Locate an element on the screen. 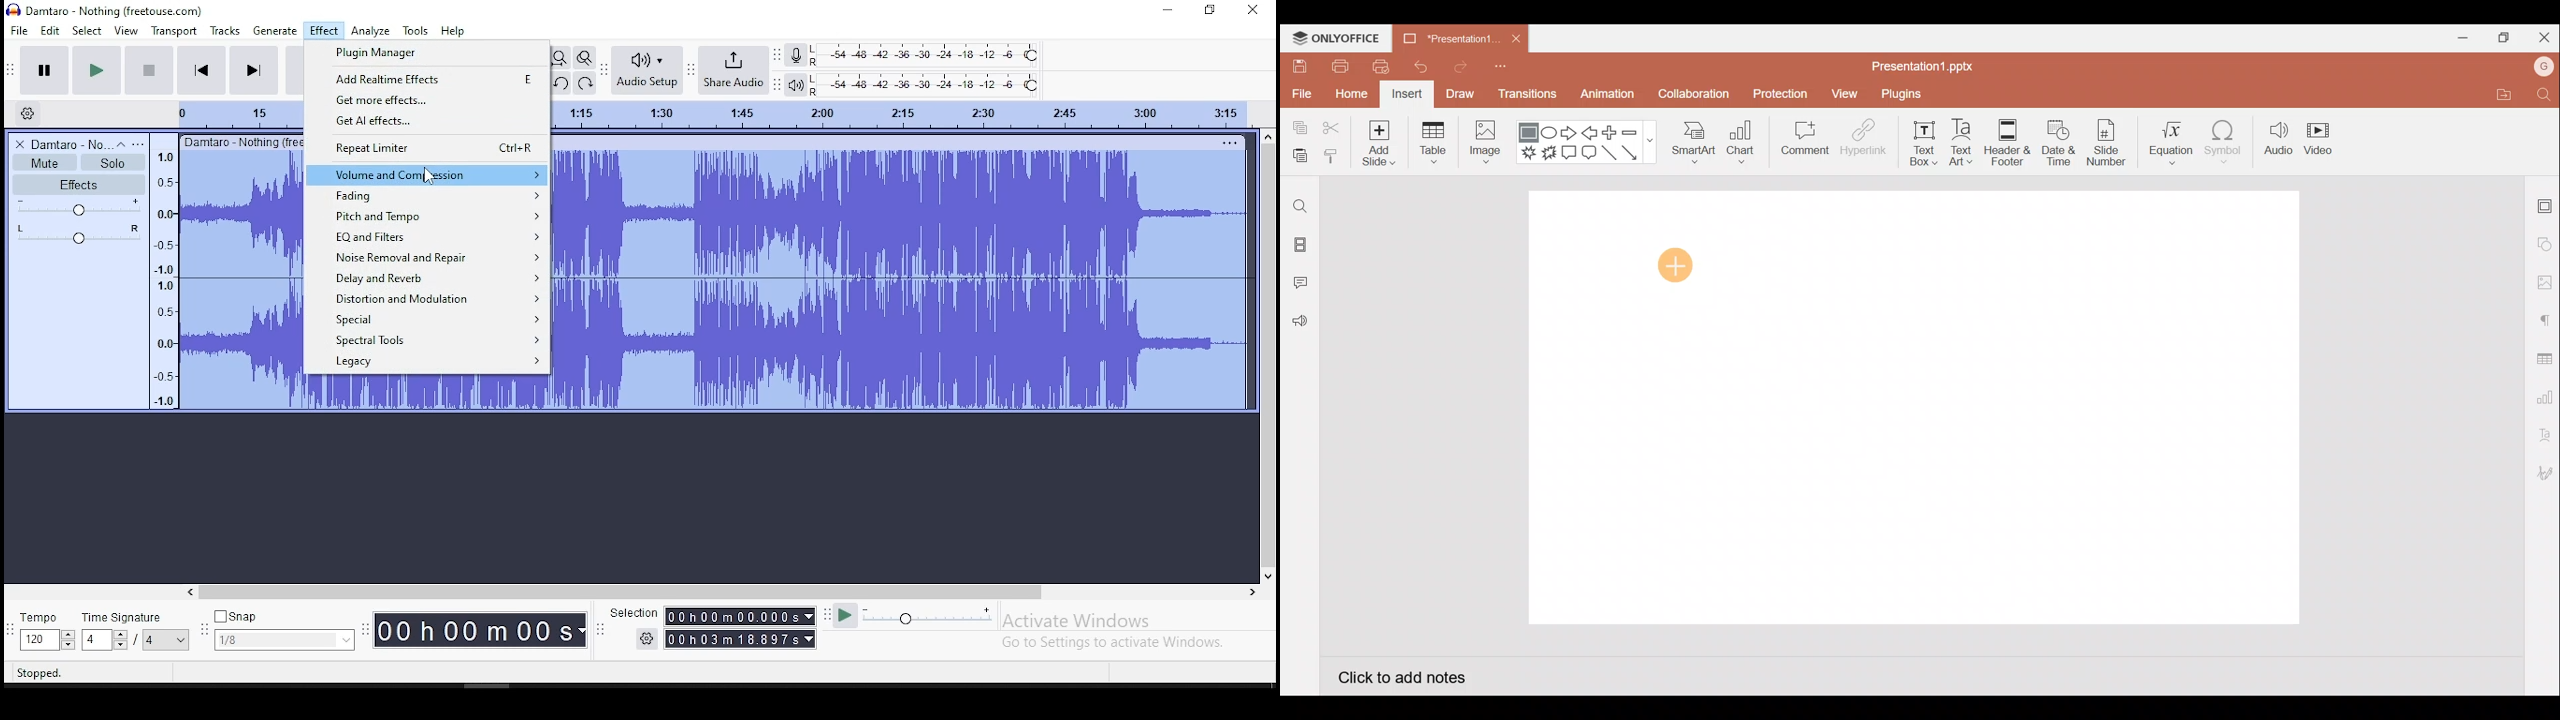 The height and width of the screenshot is (728, 2576). Paragraph settings is located at coordinates (2544, 319).